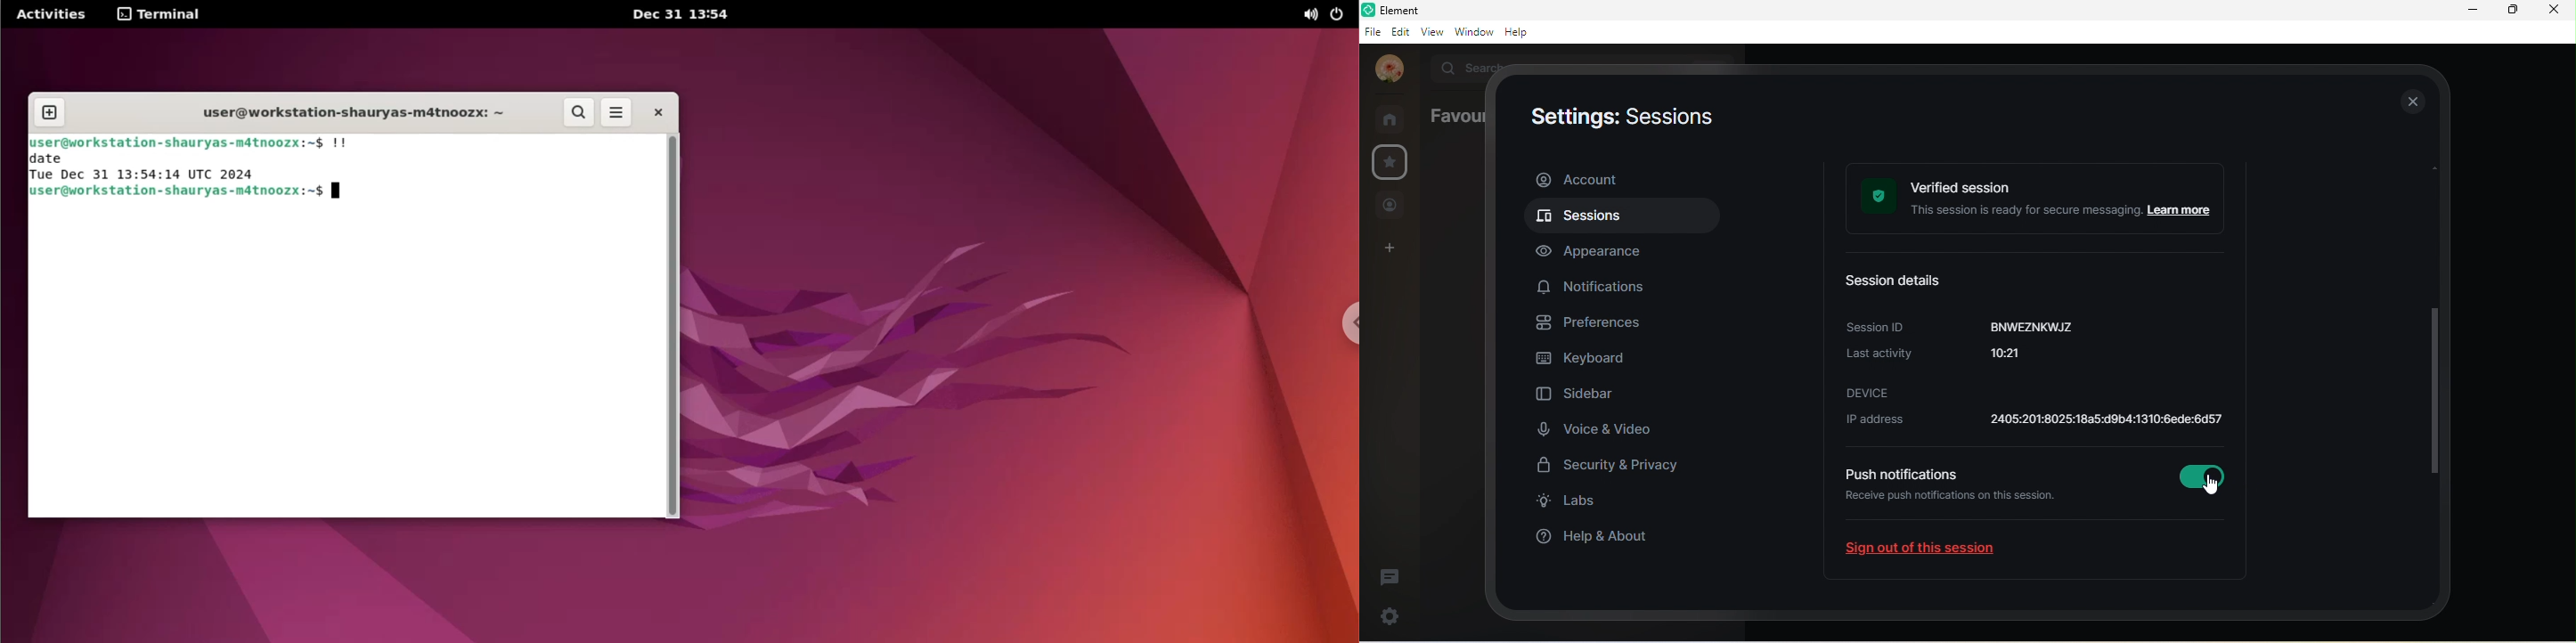 This screenshot has width=2576, height=644. Describe the element at coordinates (1869, 392) in the screenshot. I see `device` at that location.